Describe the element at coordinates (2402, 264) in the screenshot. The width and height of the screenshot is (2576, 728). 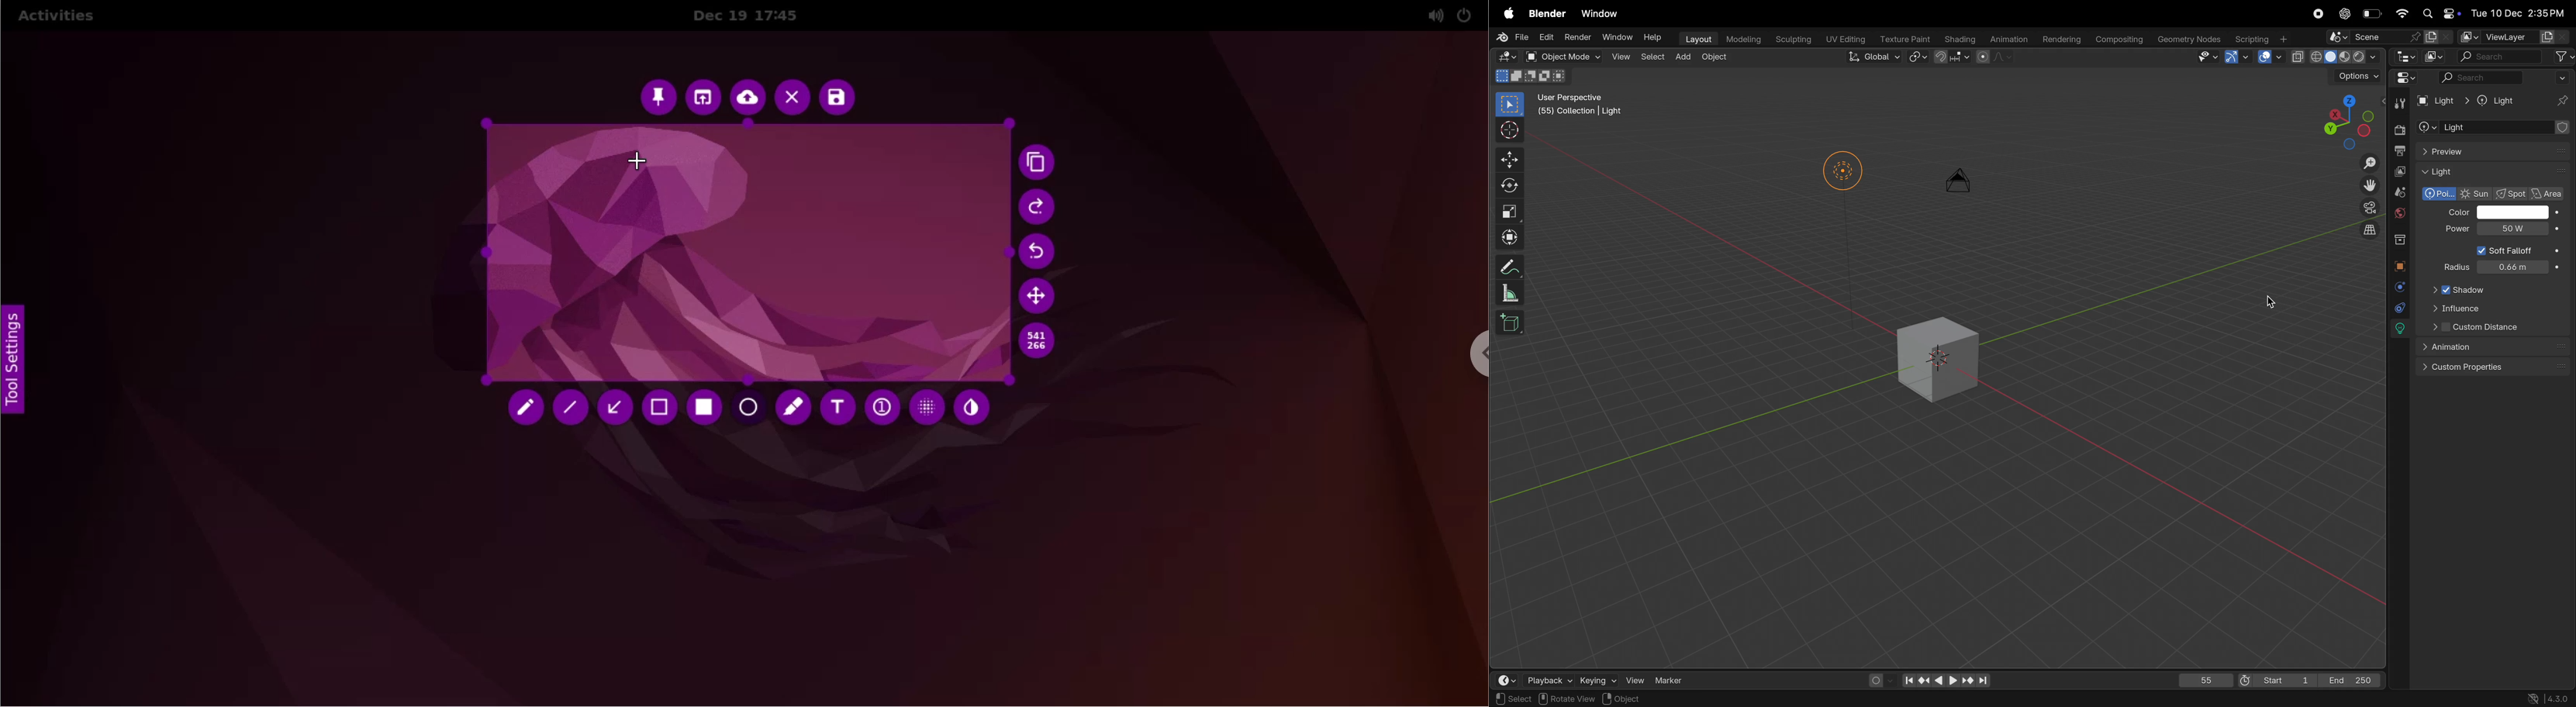
I see `object` at that location.